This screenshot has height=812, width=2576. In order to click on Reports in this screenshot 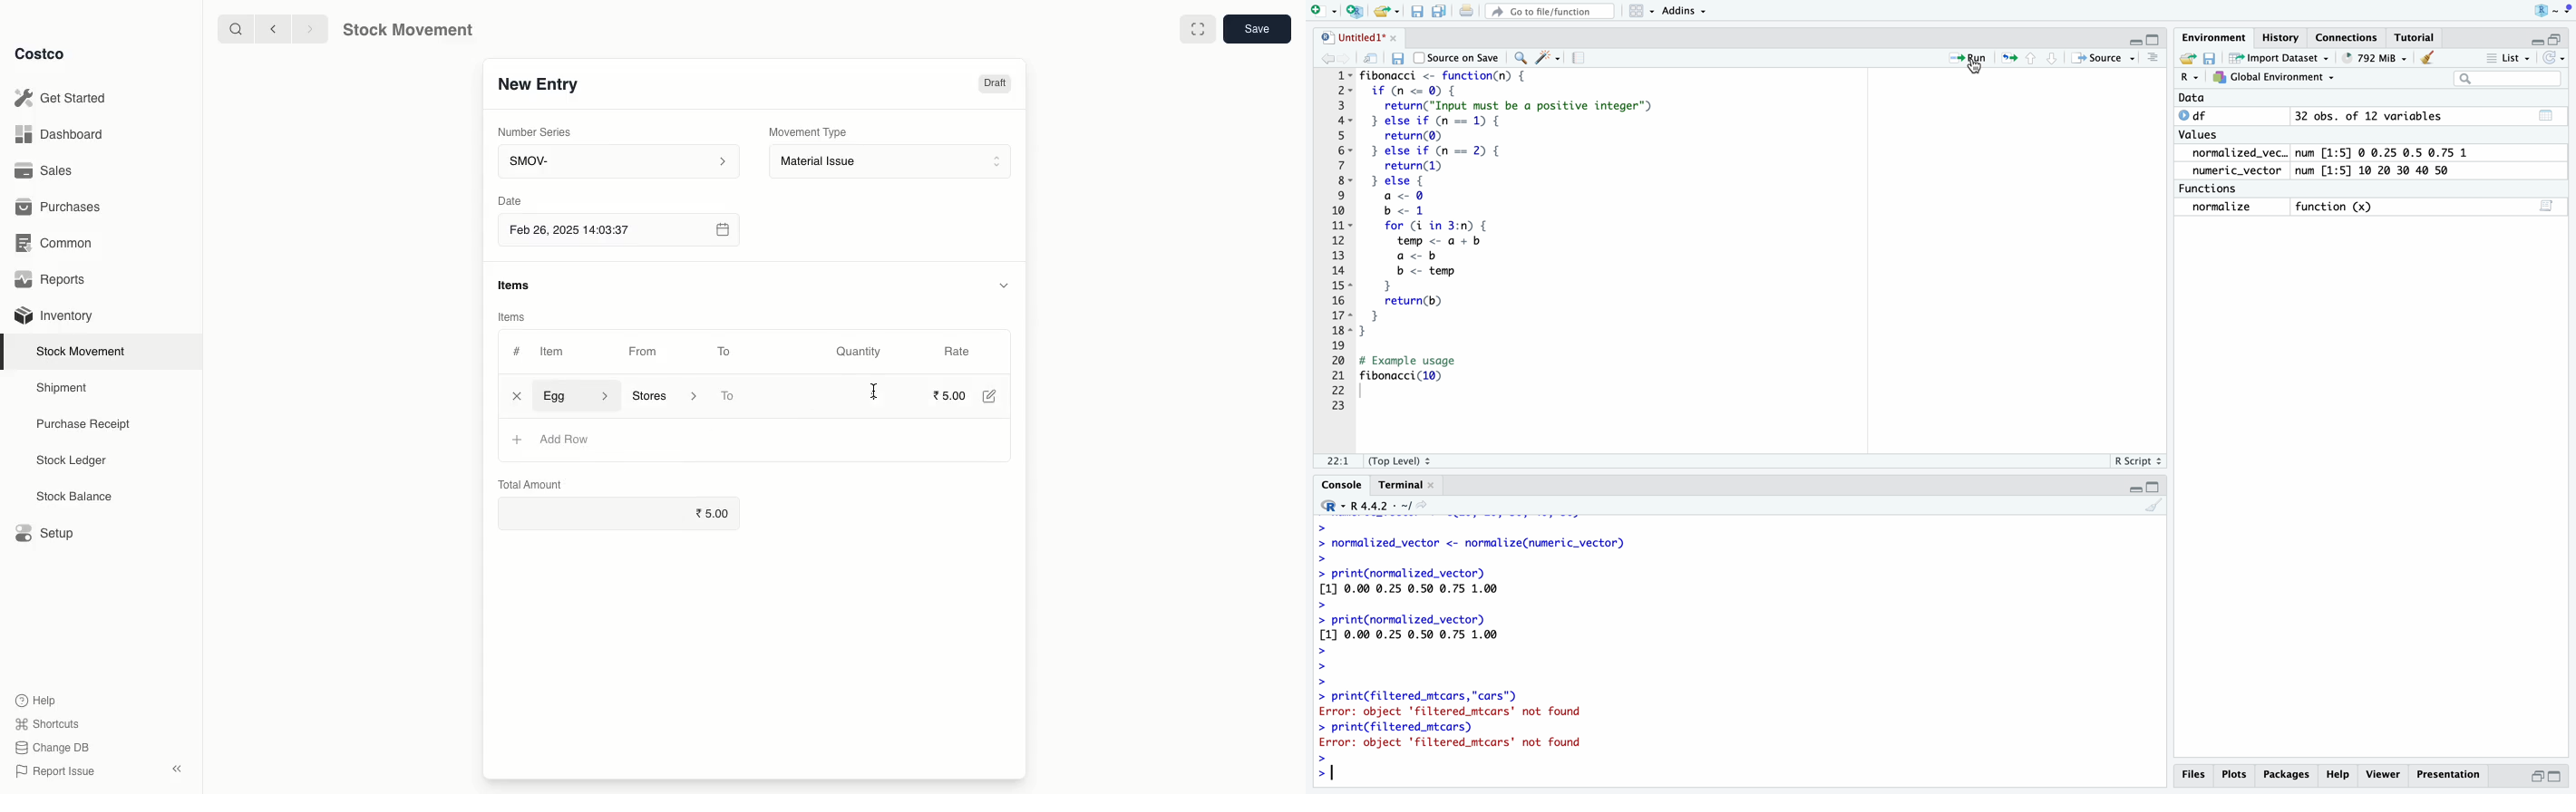, I will do `click(54, 279)`.